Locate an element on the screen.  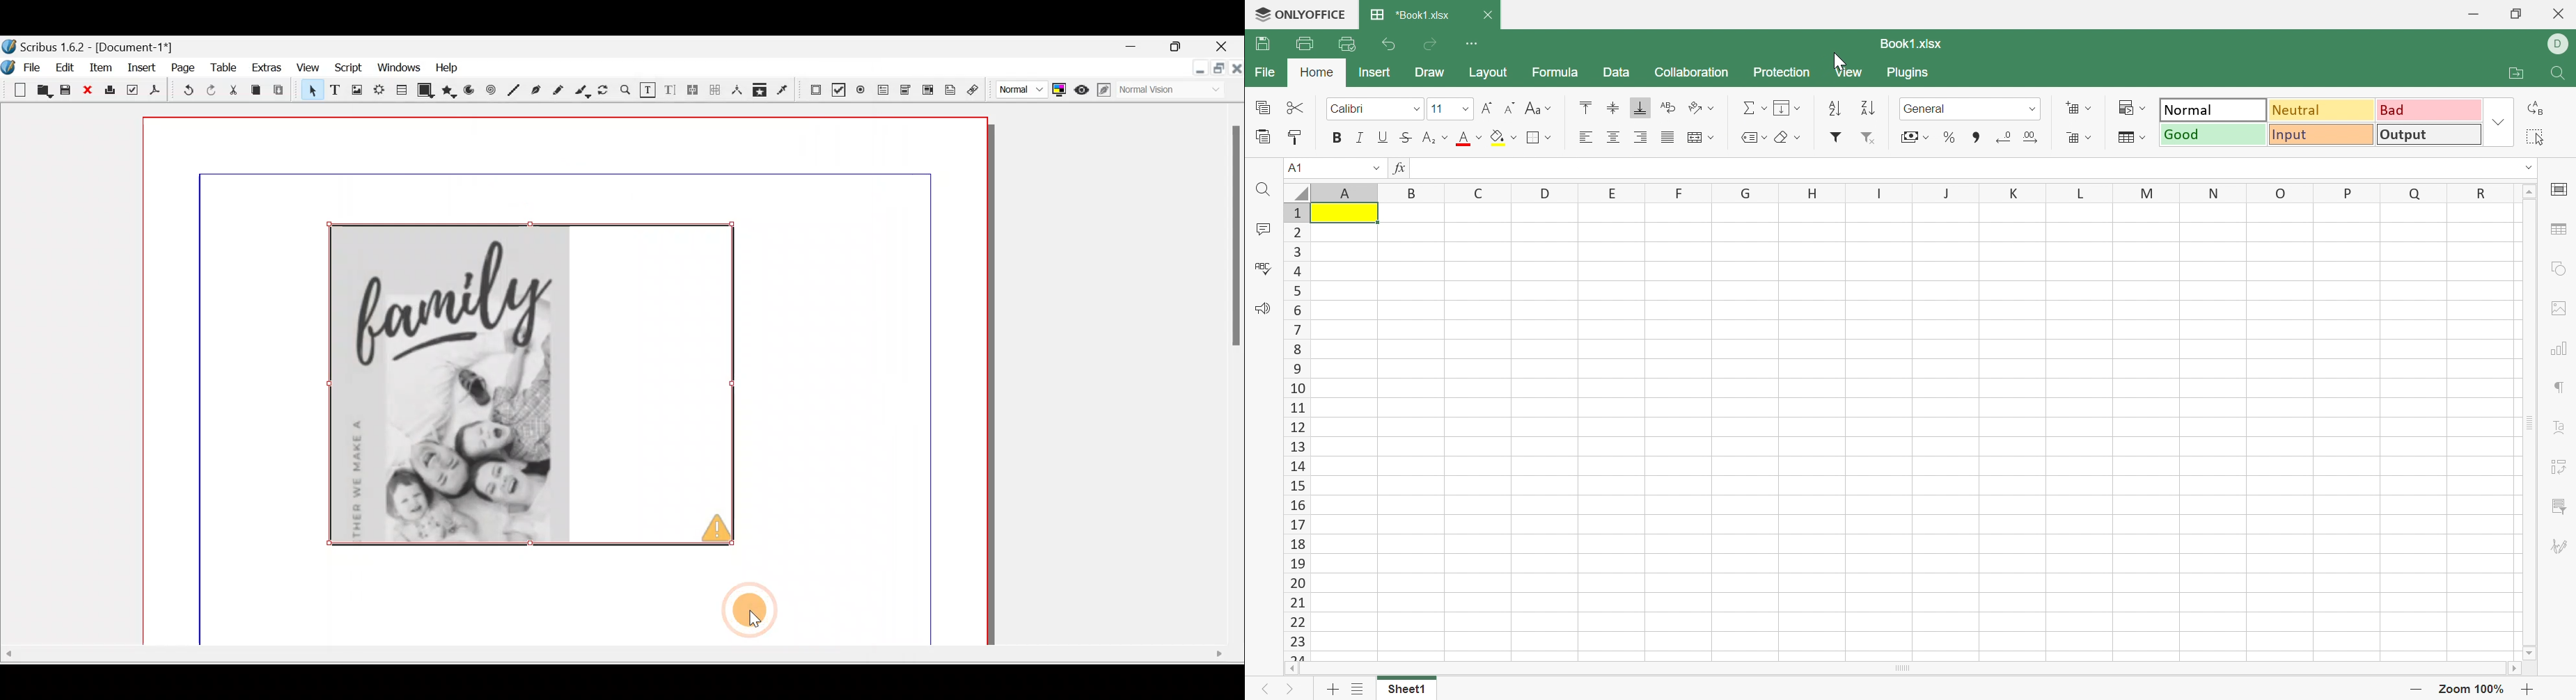
Clear is located at coordinates (1788, 136).